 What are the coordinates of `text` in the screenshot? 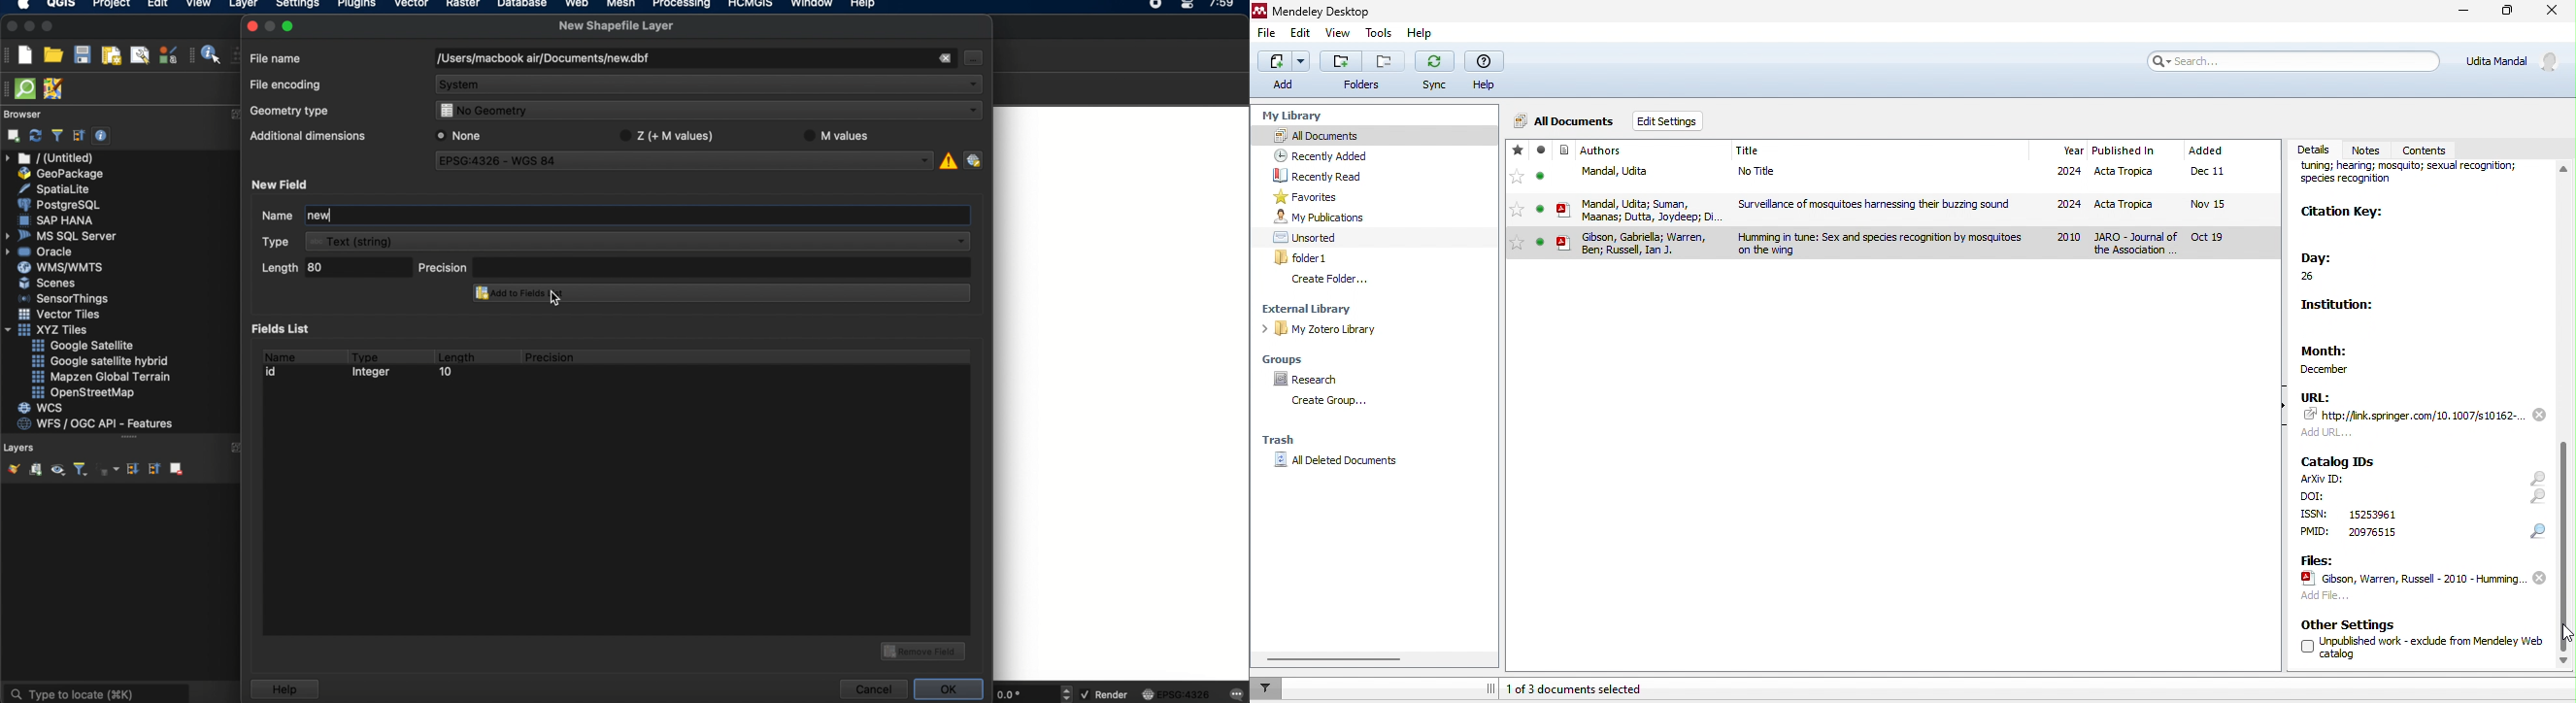 It's located at (2432, 648).